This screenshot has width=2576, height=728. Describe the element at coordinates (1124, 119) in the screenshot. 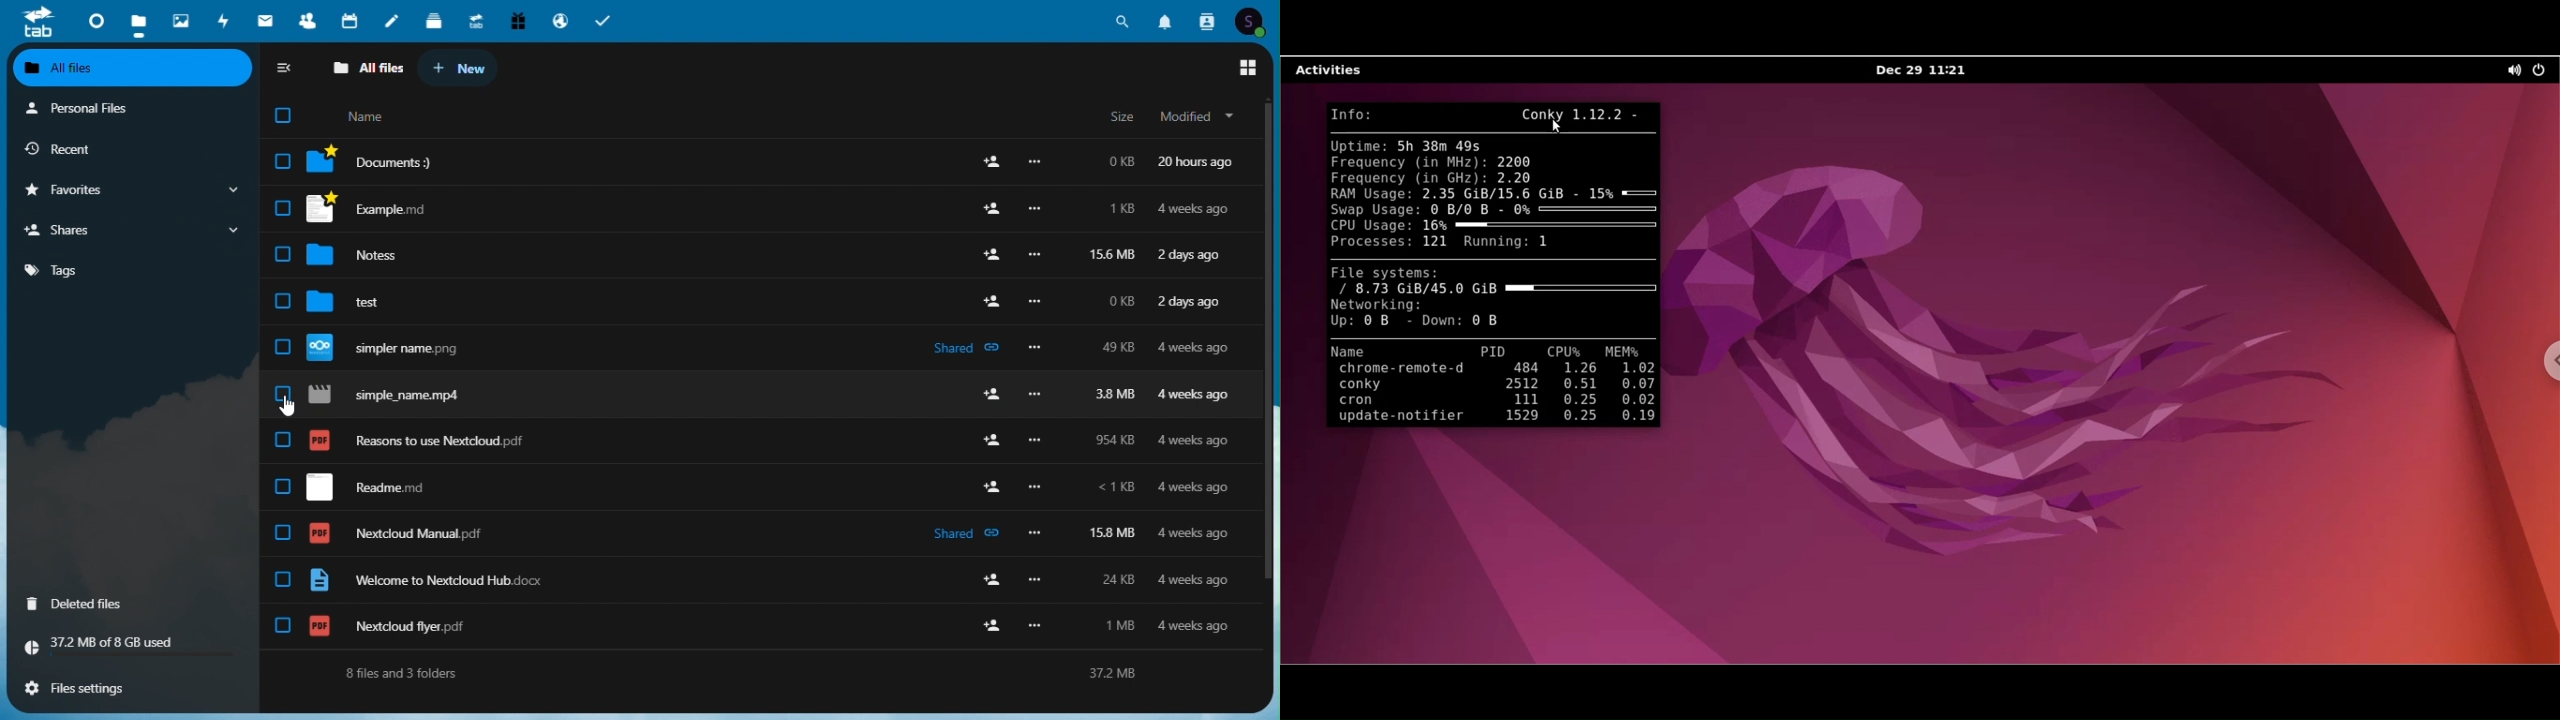

I see `size` at that location.